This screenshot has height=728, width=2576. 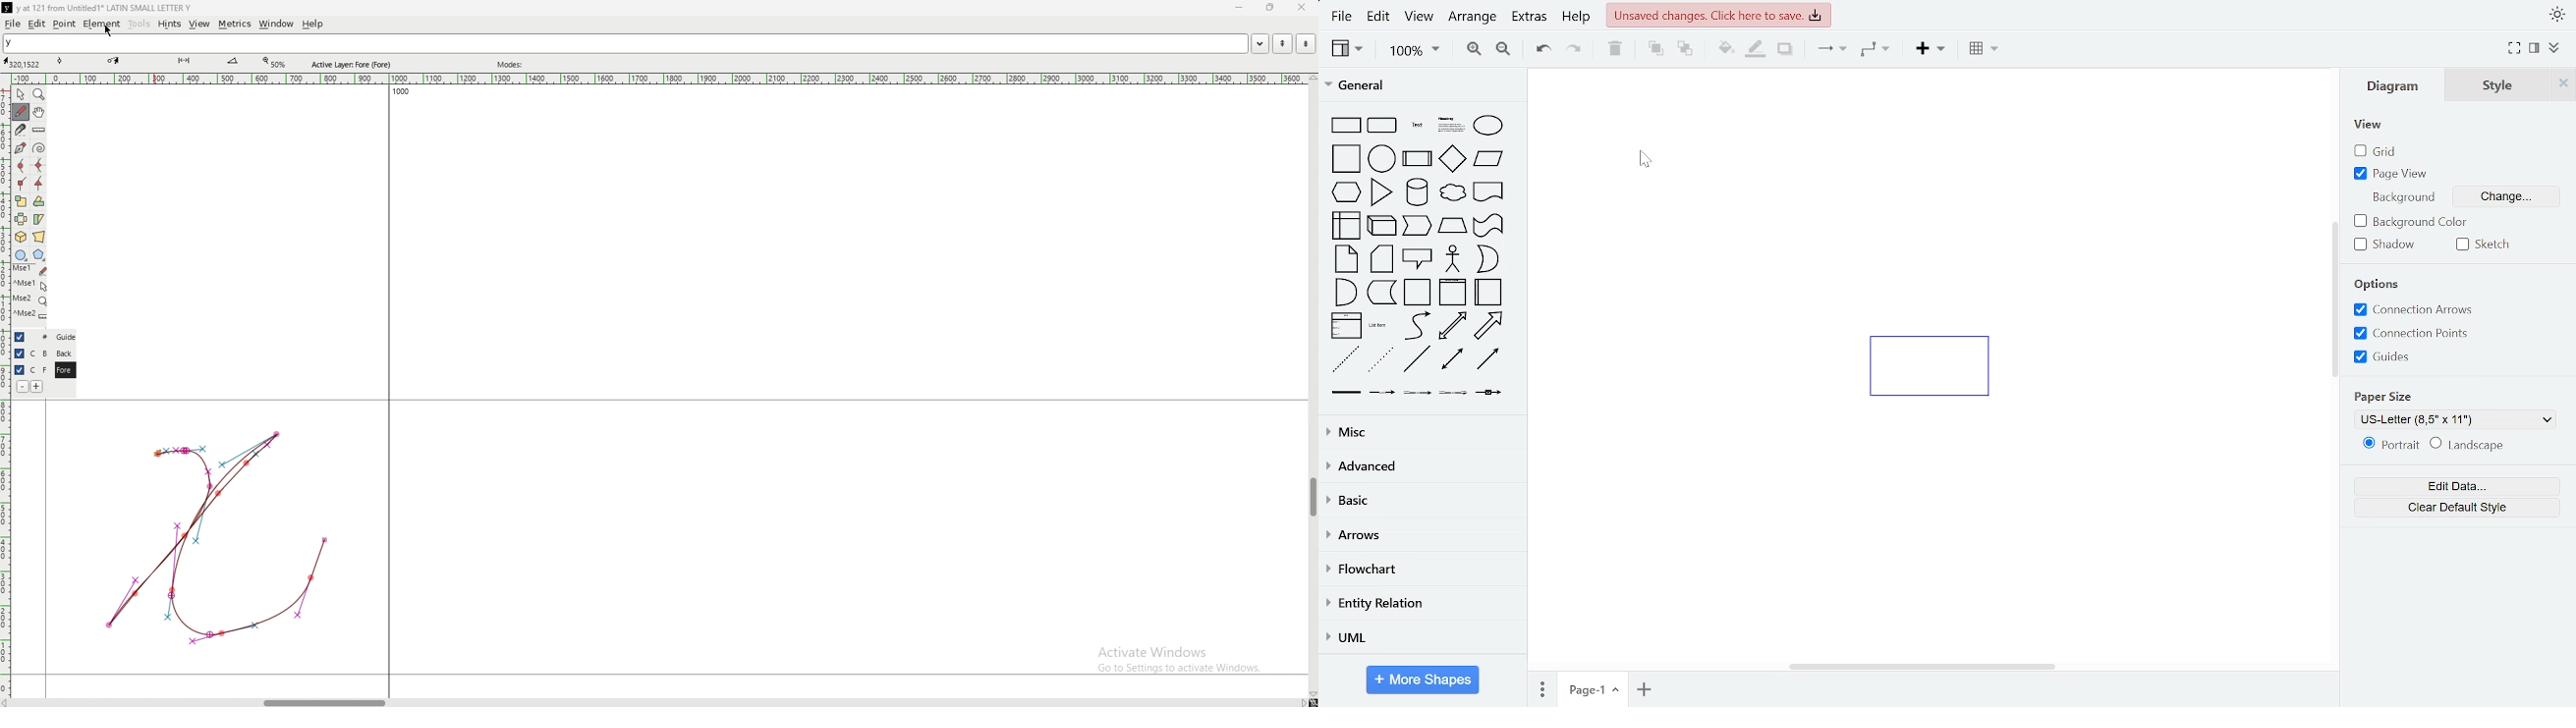 What do you see at coordinates (1646, 689) in the screenshot?
I see `insert page` at bounding box center [1646, 689].